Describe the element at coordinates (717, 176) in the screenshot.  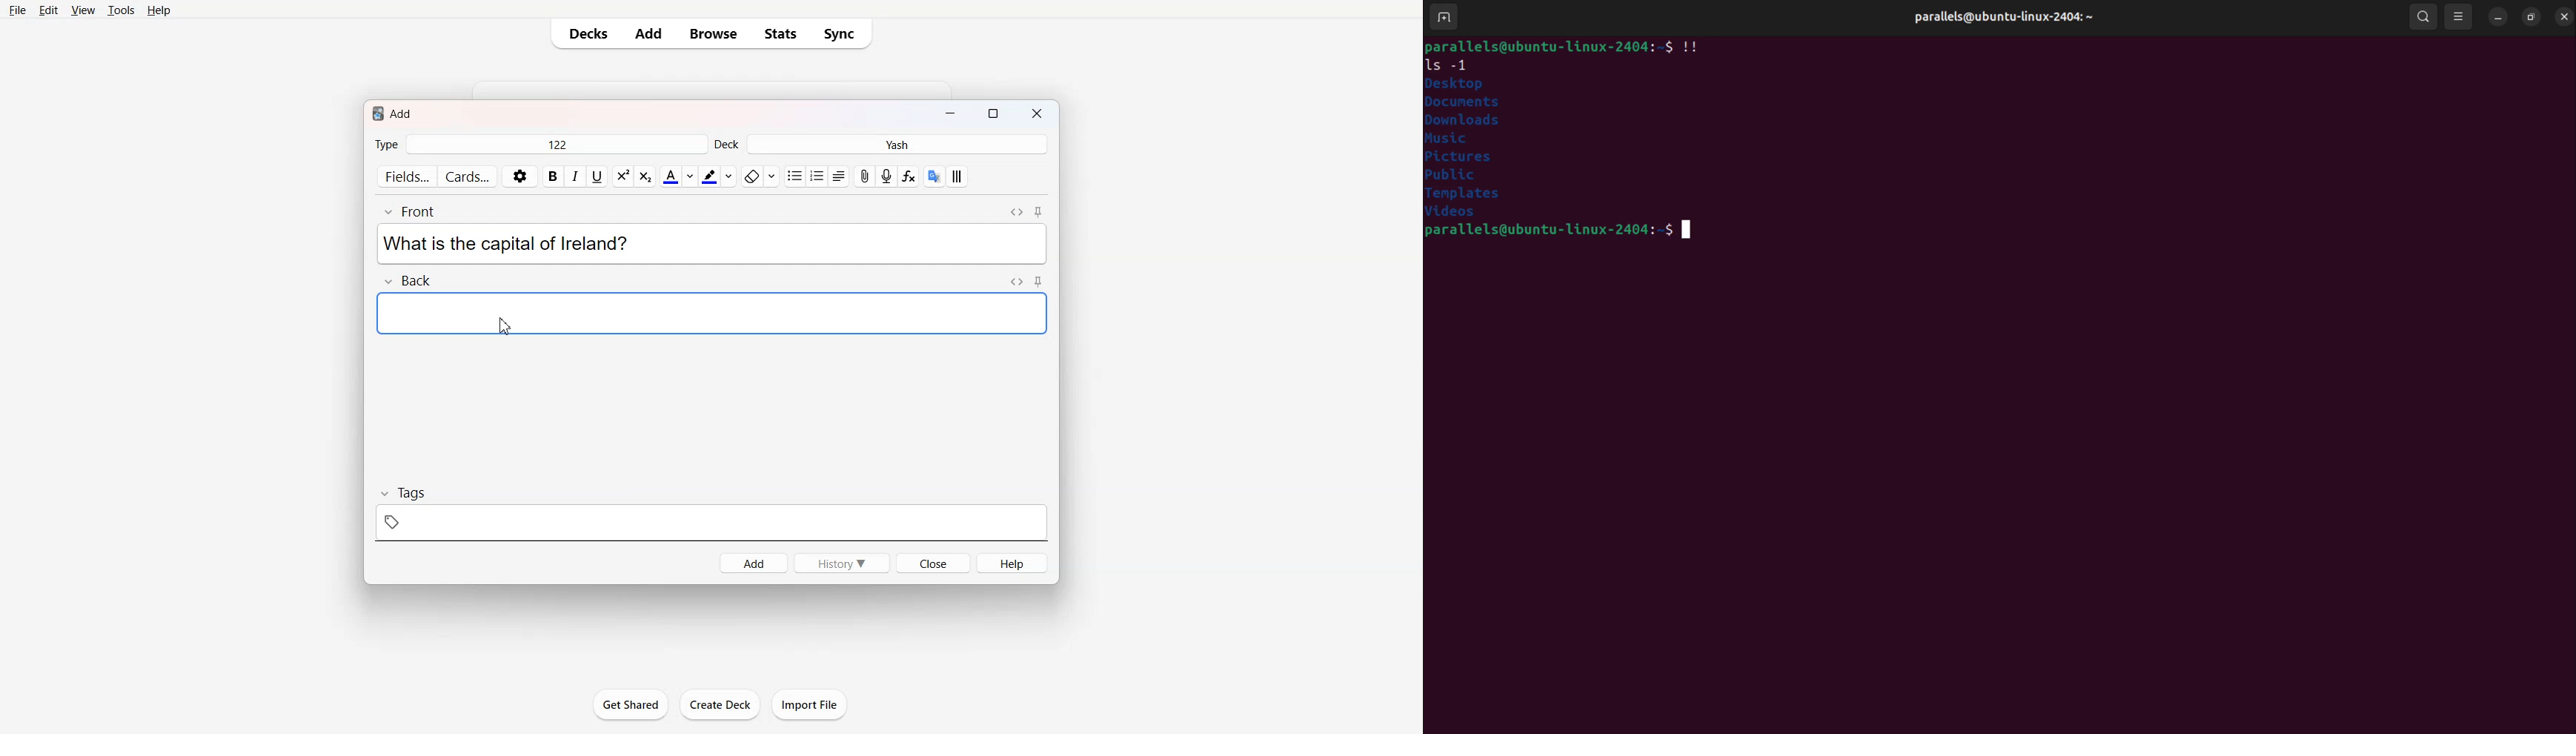
I see `Highlight Text Color` at that location.